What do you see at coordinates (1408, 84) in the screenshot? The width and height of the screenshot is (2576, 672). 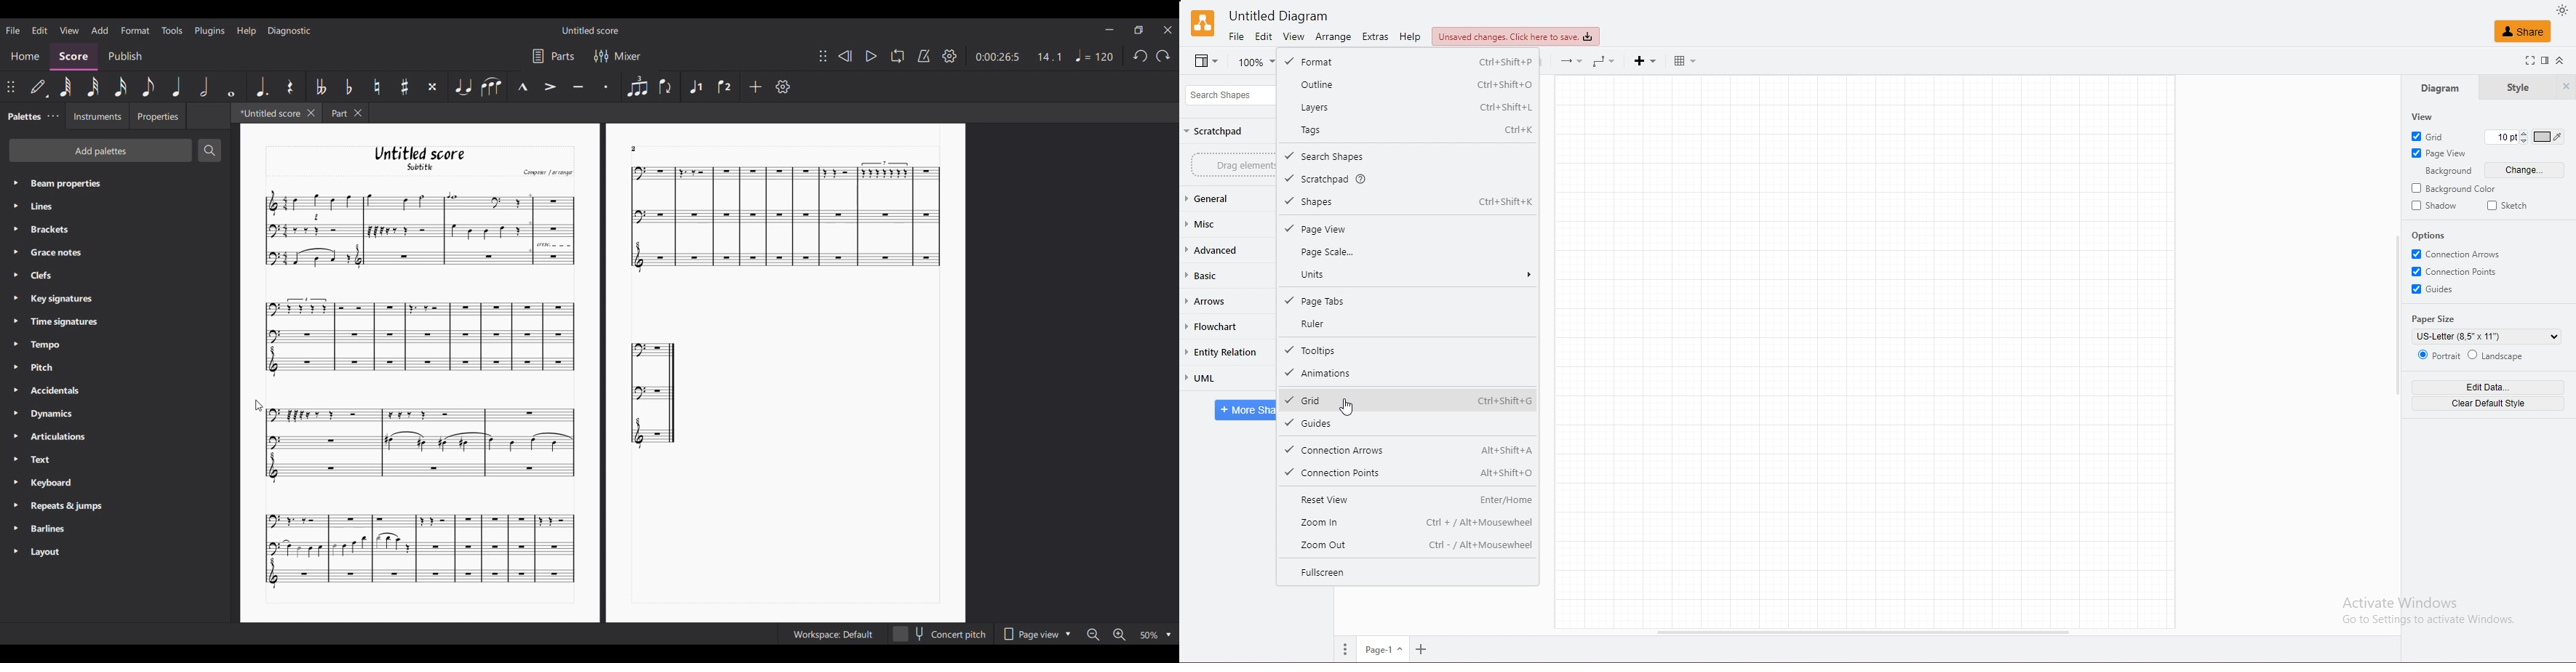 I see `outline            Ctrl+Shift+O` at bounding box center [1408, 84].